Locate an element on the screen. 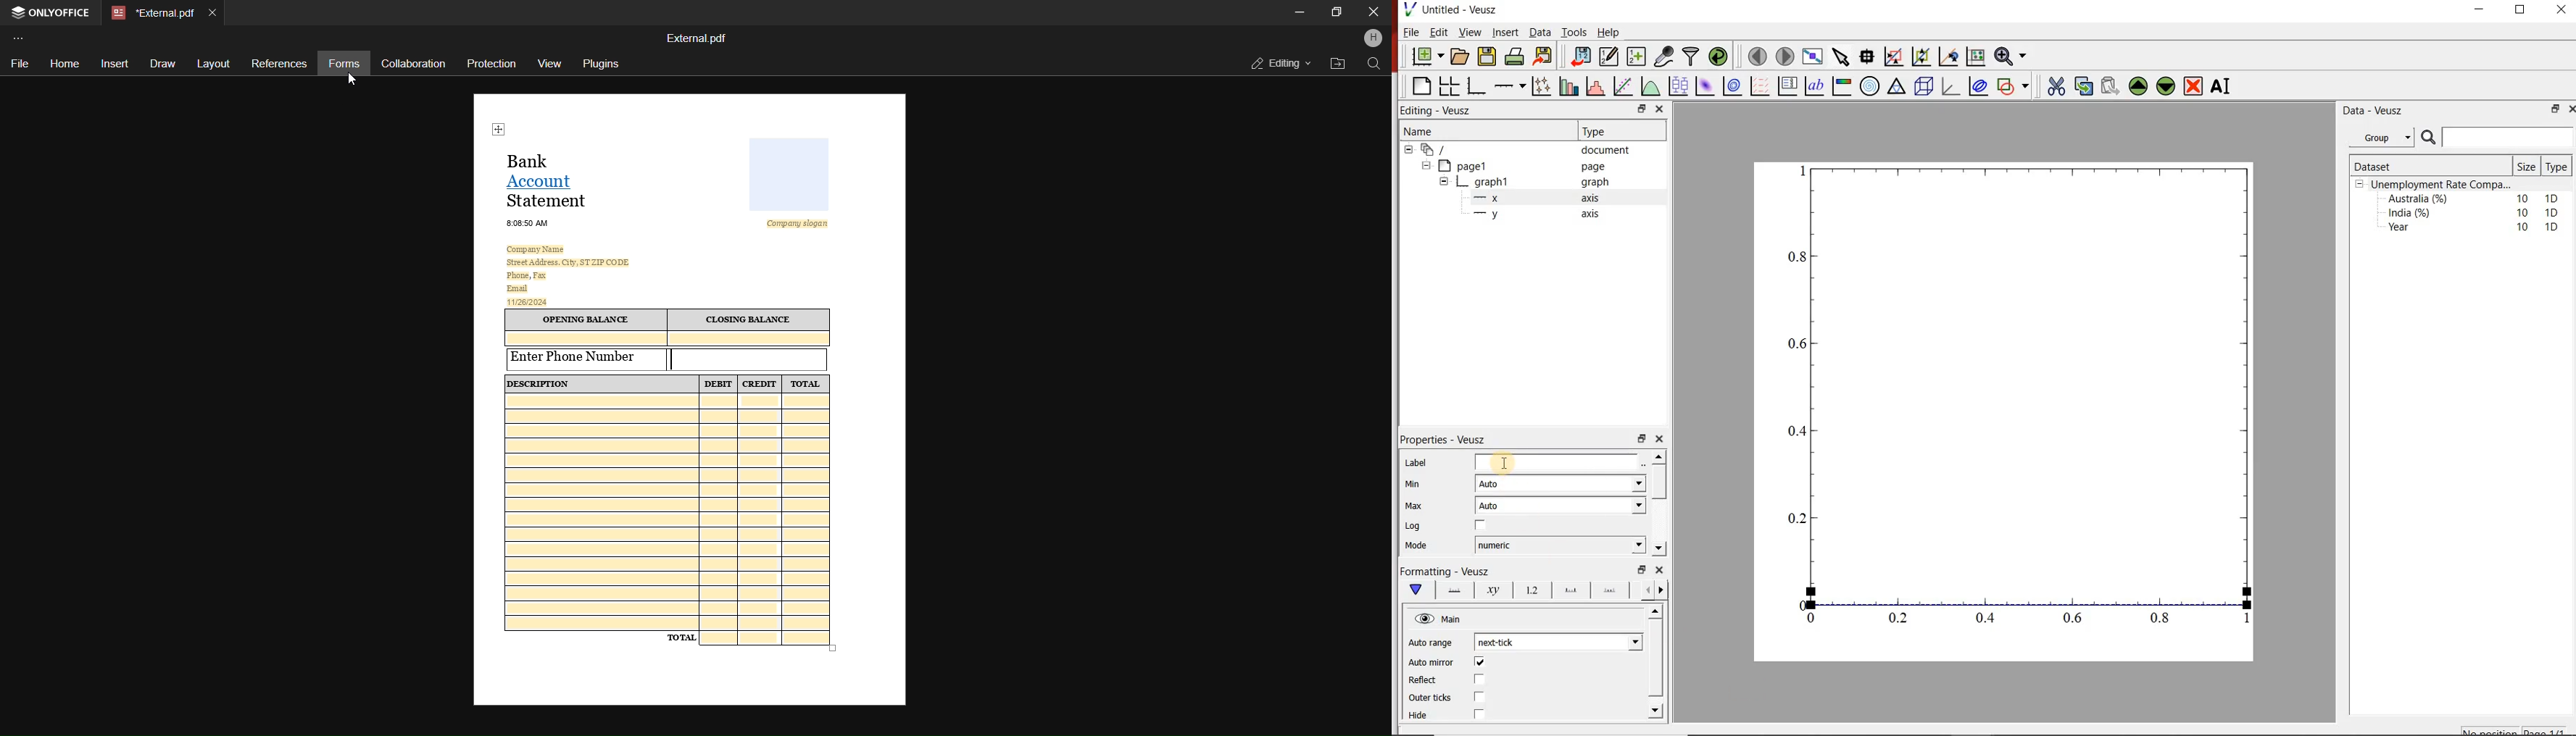 The width and height of the screenshot is (2576, 756). Formatting - Veusz is located at coordinates (1445, 570).